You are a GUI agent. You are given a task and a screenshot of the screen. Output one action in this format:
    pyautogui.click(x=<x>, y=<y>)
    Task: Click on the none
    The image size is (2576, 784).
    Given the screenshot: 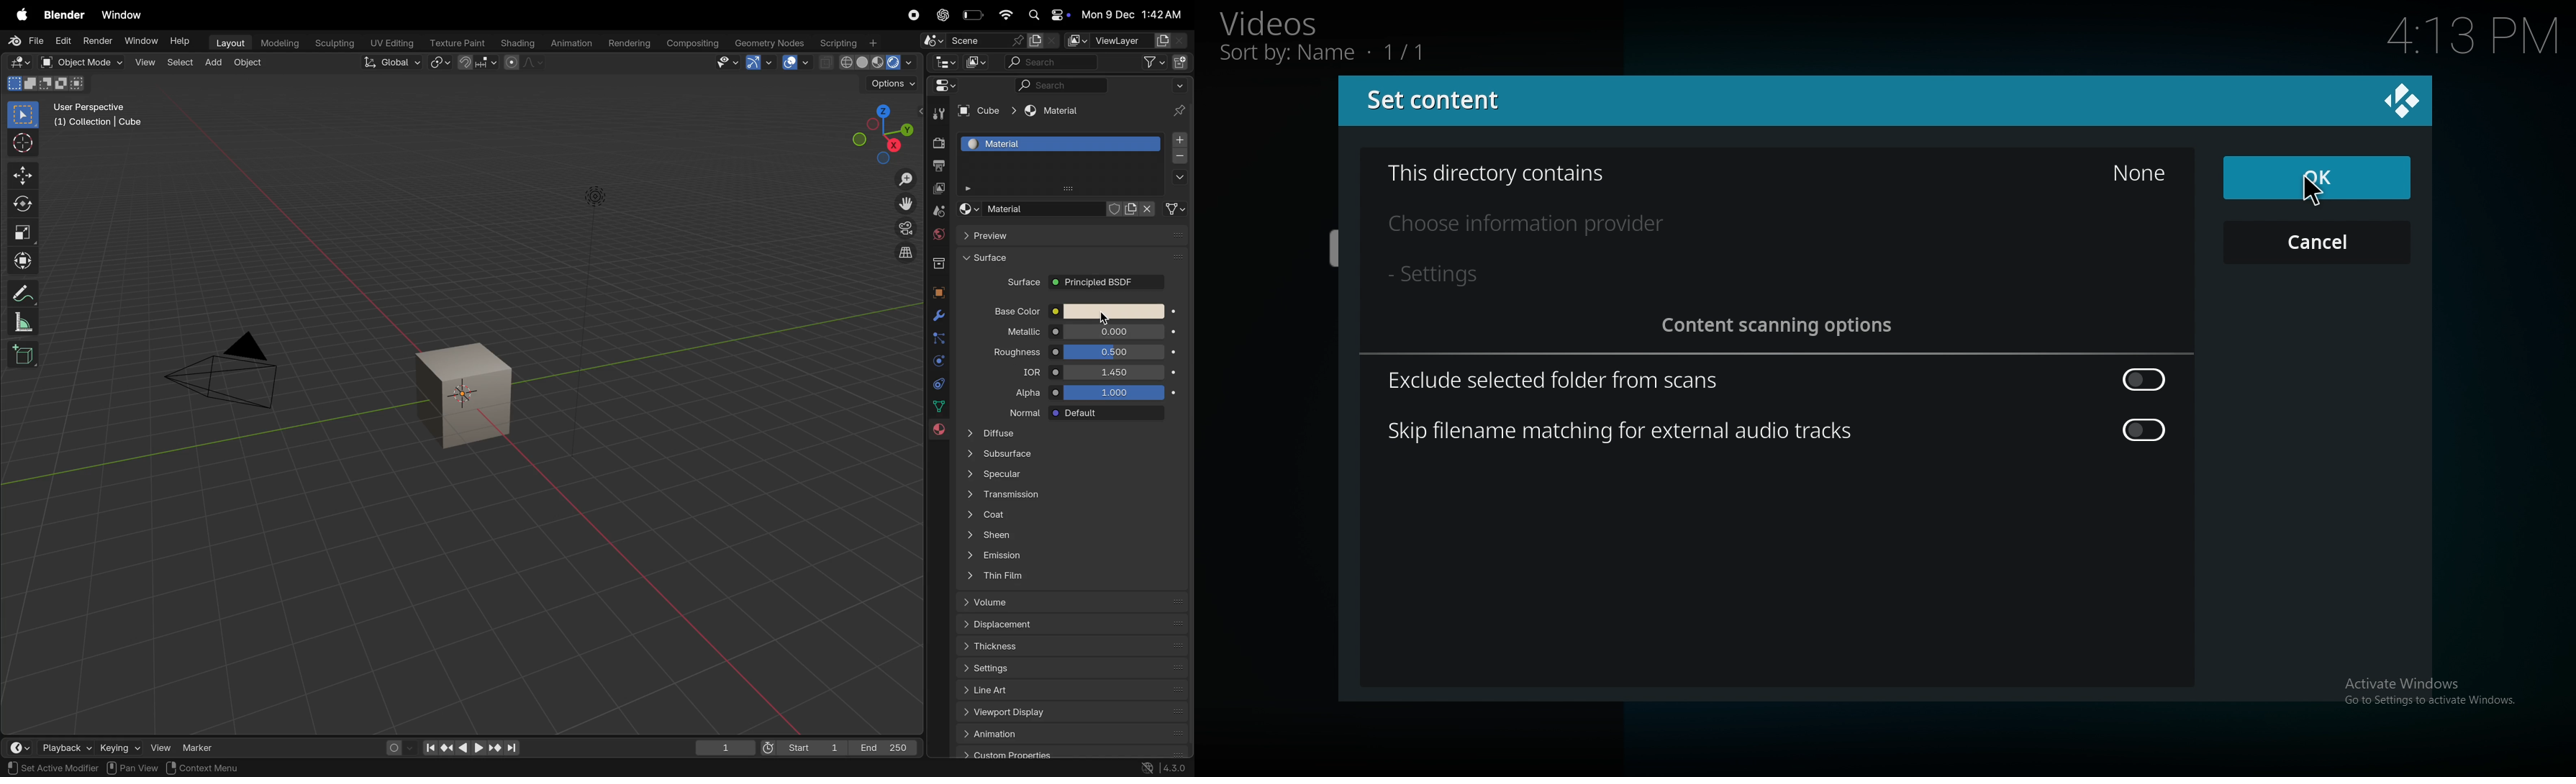 What is the action you would take?
    pyautogui.click(x=2138, y=173)
    